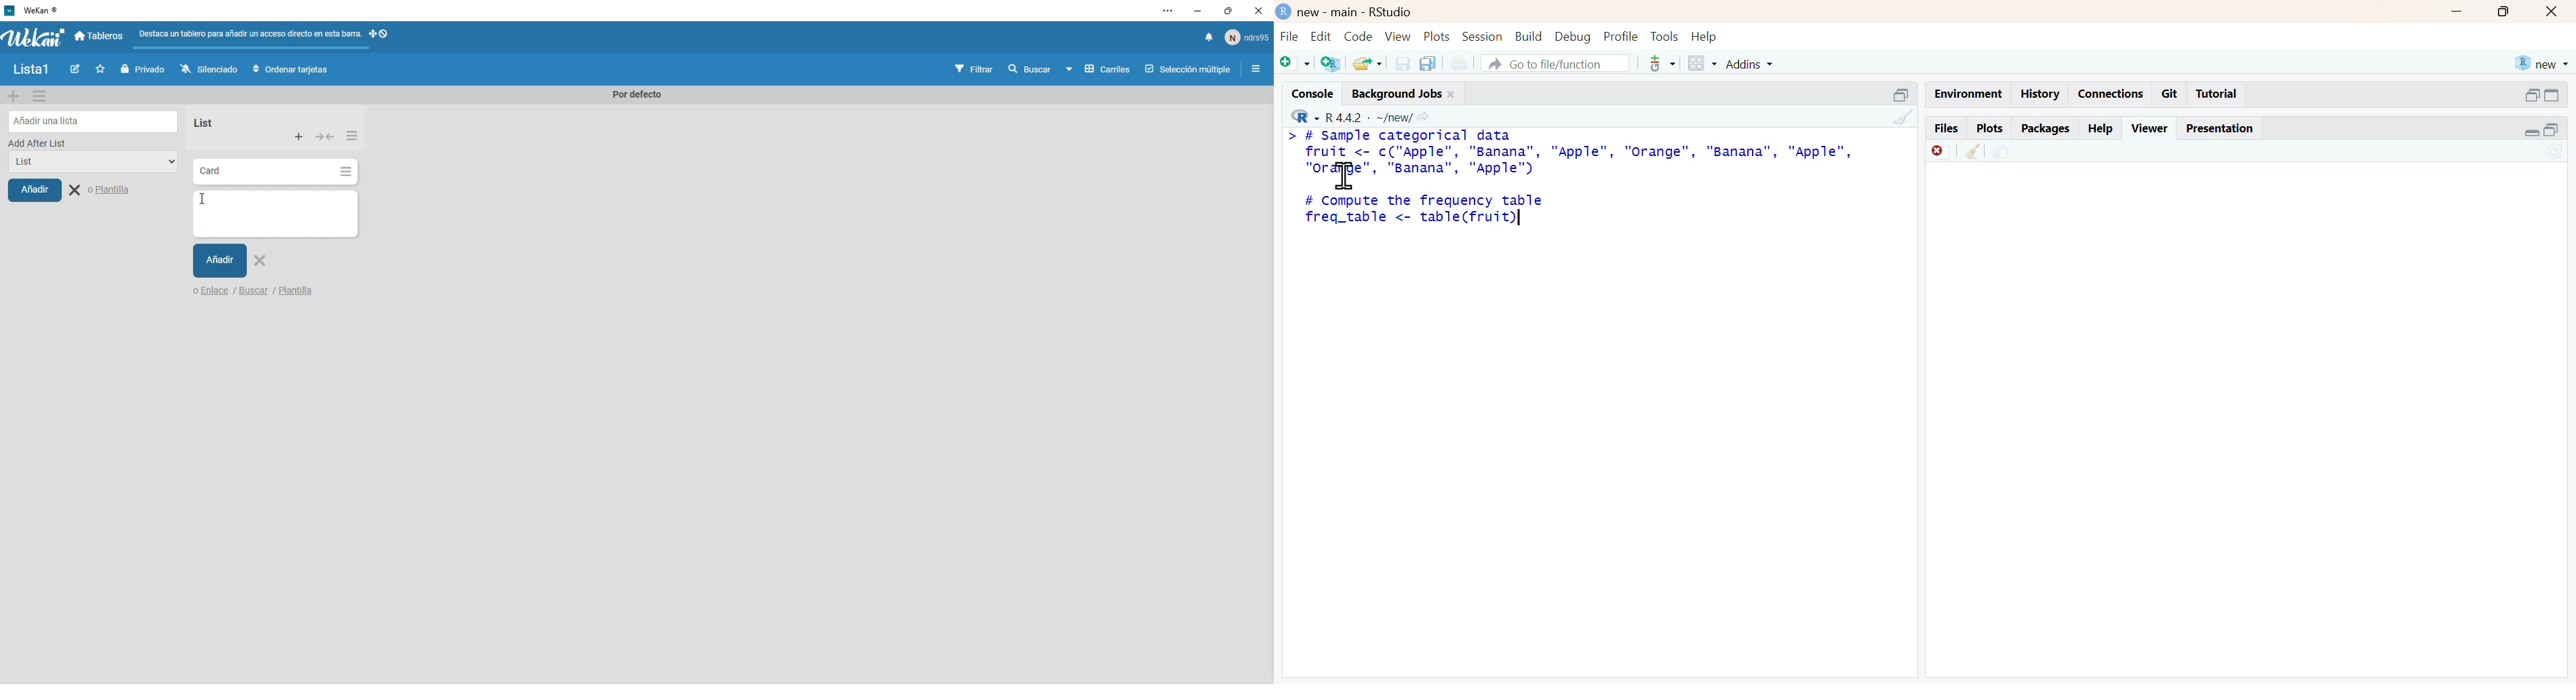  What do you see at coordinates (1620, 36) in the screenshot?
I see `profile` at bounding box center [1620, 36].